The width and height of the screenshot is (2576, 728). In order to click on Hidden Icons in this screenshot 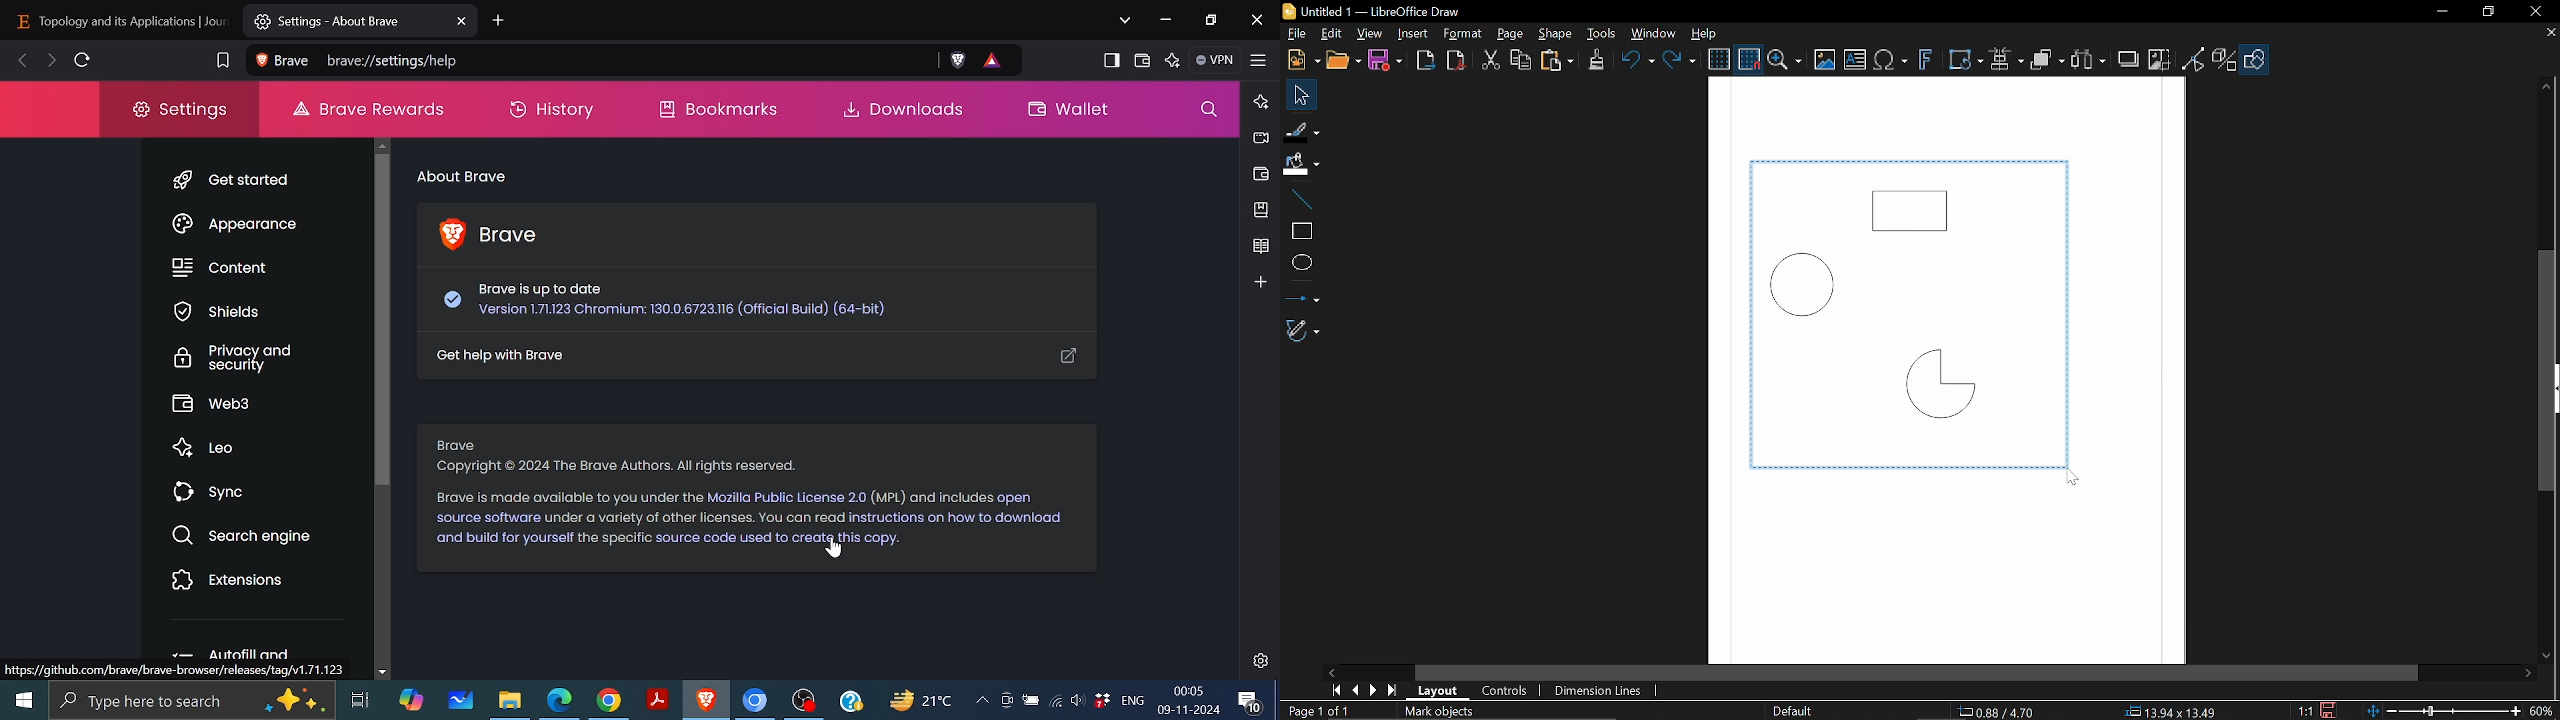, I will do `click(978, 701)`.